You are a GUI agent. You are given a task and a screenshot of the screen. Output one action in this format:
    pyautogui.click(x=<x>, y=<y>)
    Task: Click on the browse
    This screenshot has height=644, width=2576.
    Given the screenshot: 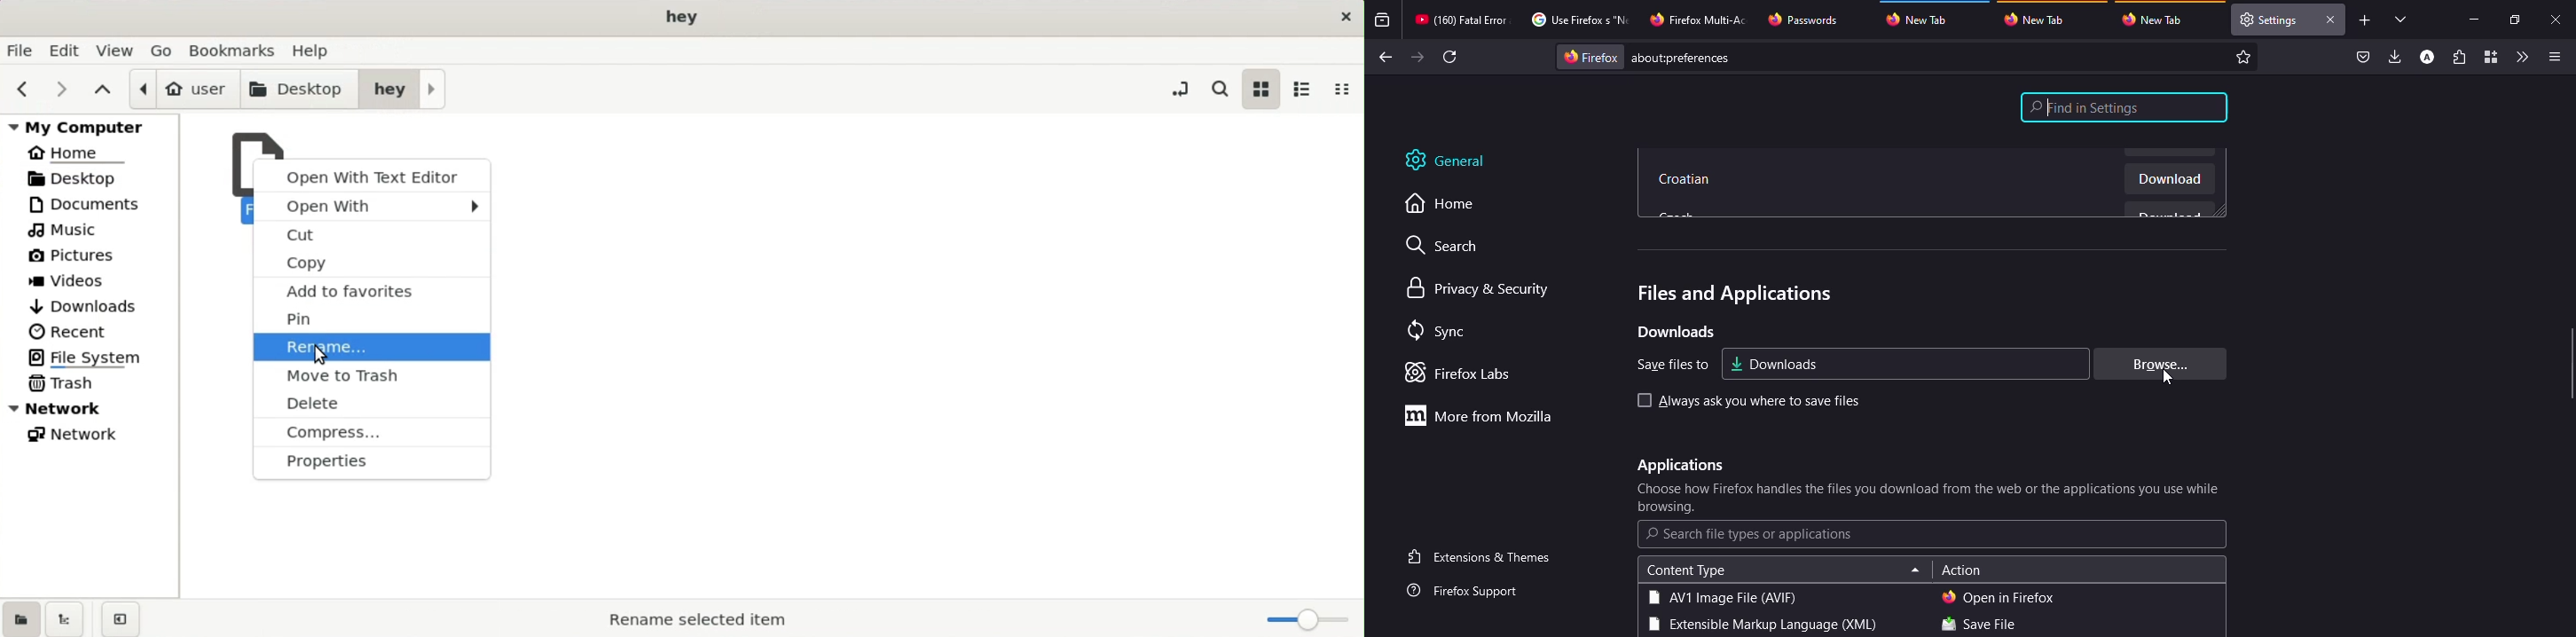 What is the action you would take?
    pyautogui.click(x=2156, y=364)
    